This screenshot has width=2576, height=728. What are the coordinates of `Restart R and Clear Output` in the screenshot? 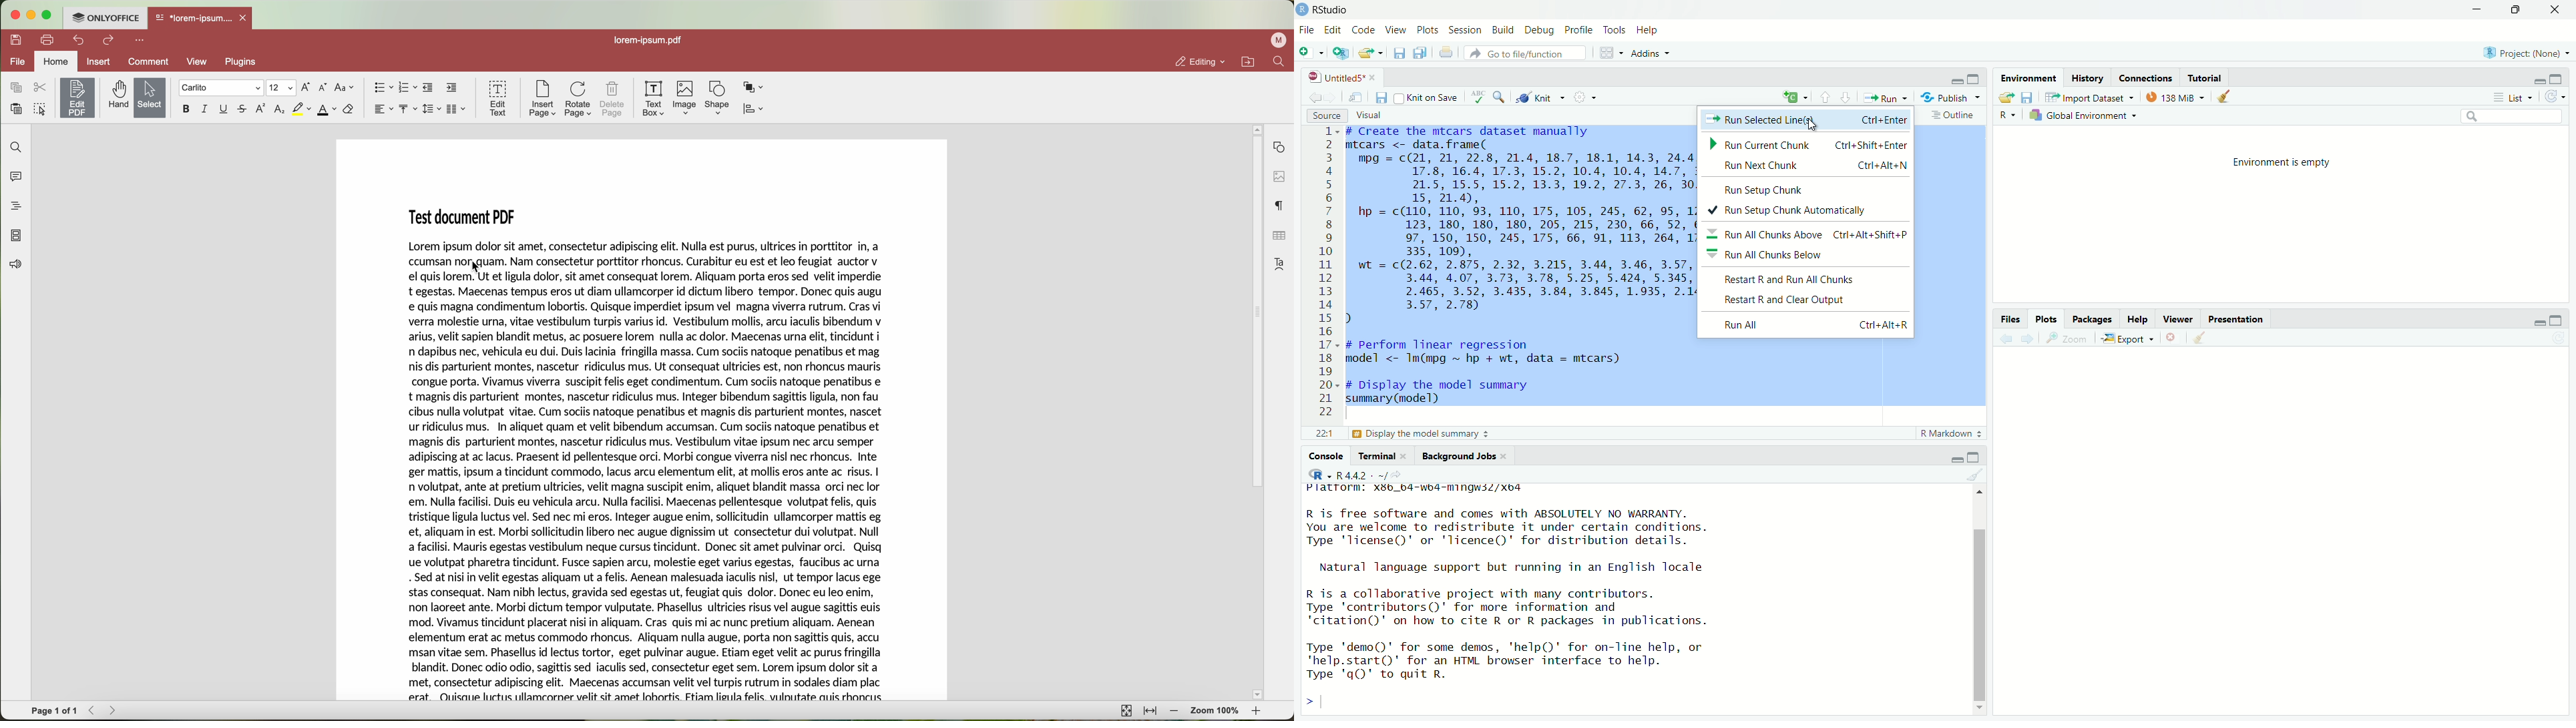 It's located at (1782, 300).